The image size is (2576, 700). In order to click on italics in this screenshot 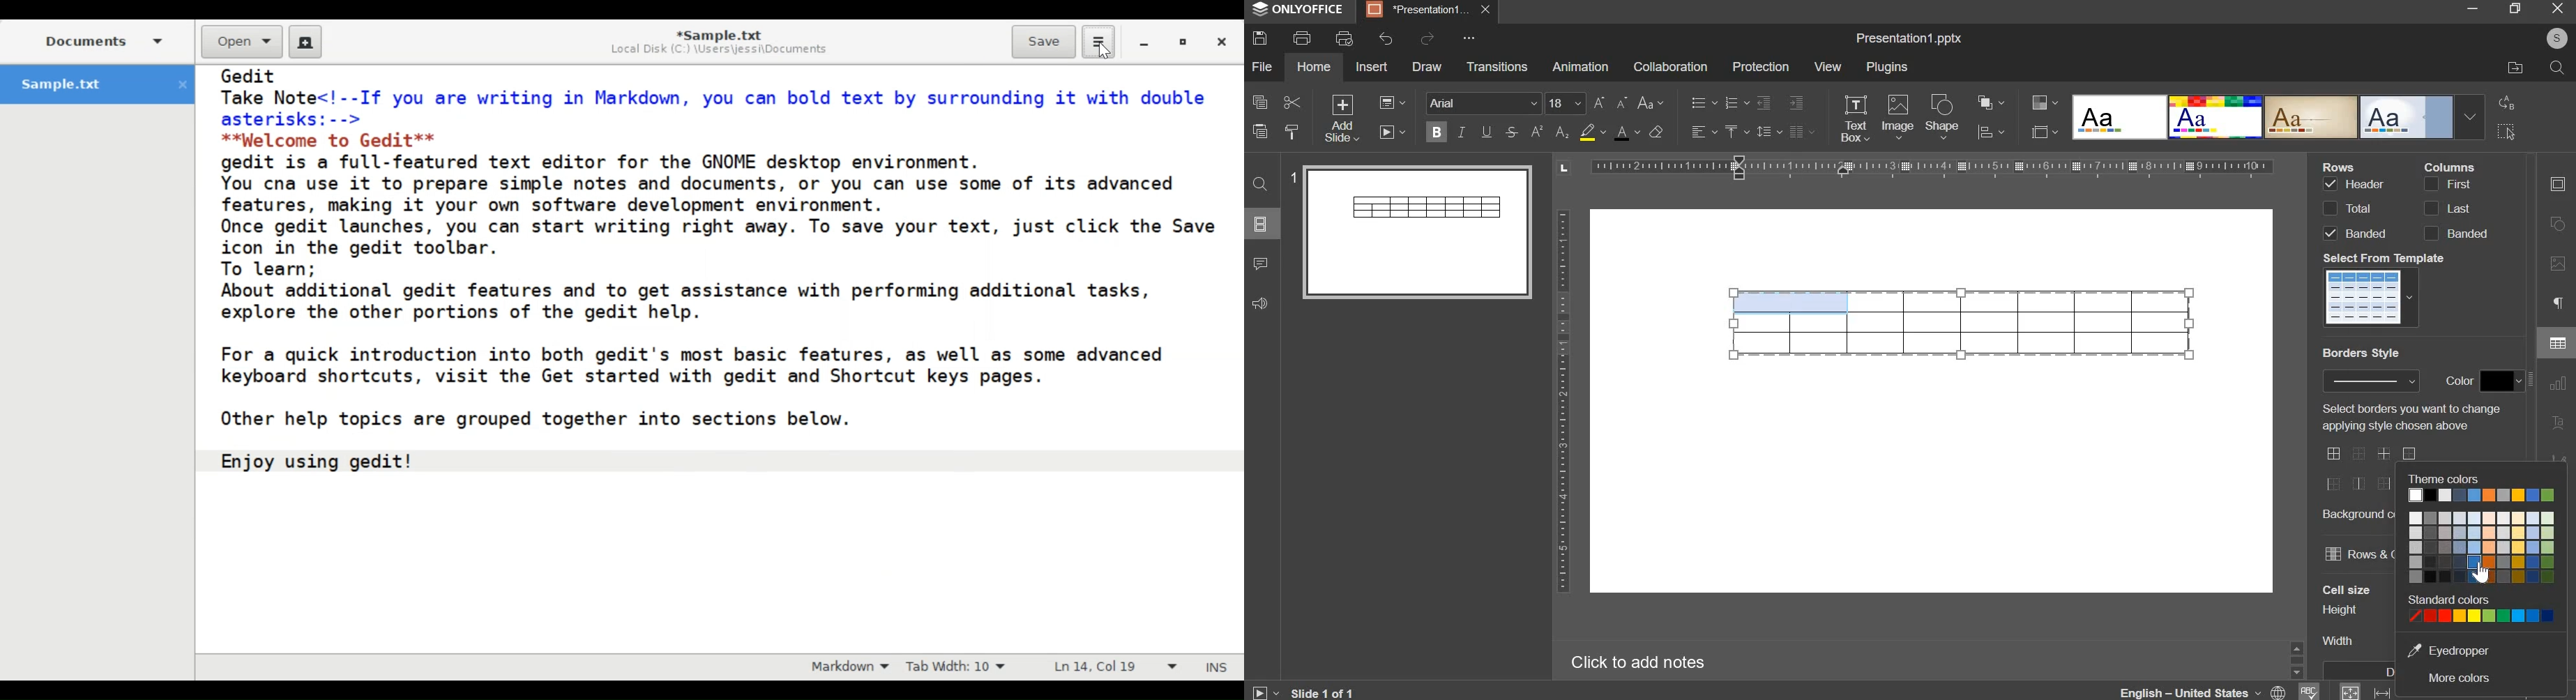, I will do `click(1461, 131)`.